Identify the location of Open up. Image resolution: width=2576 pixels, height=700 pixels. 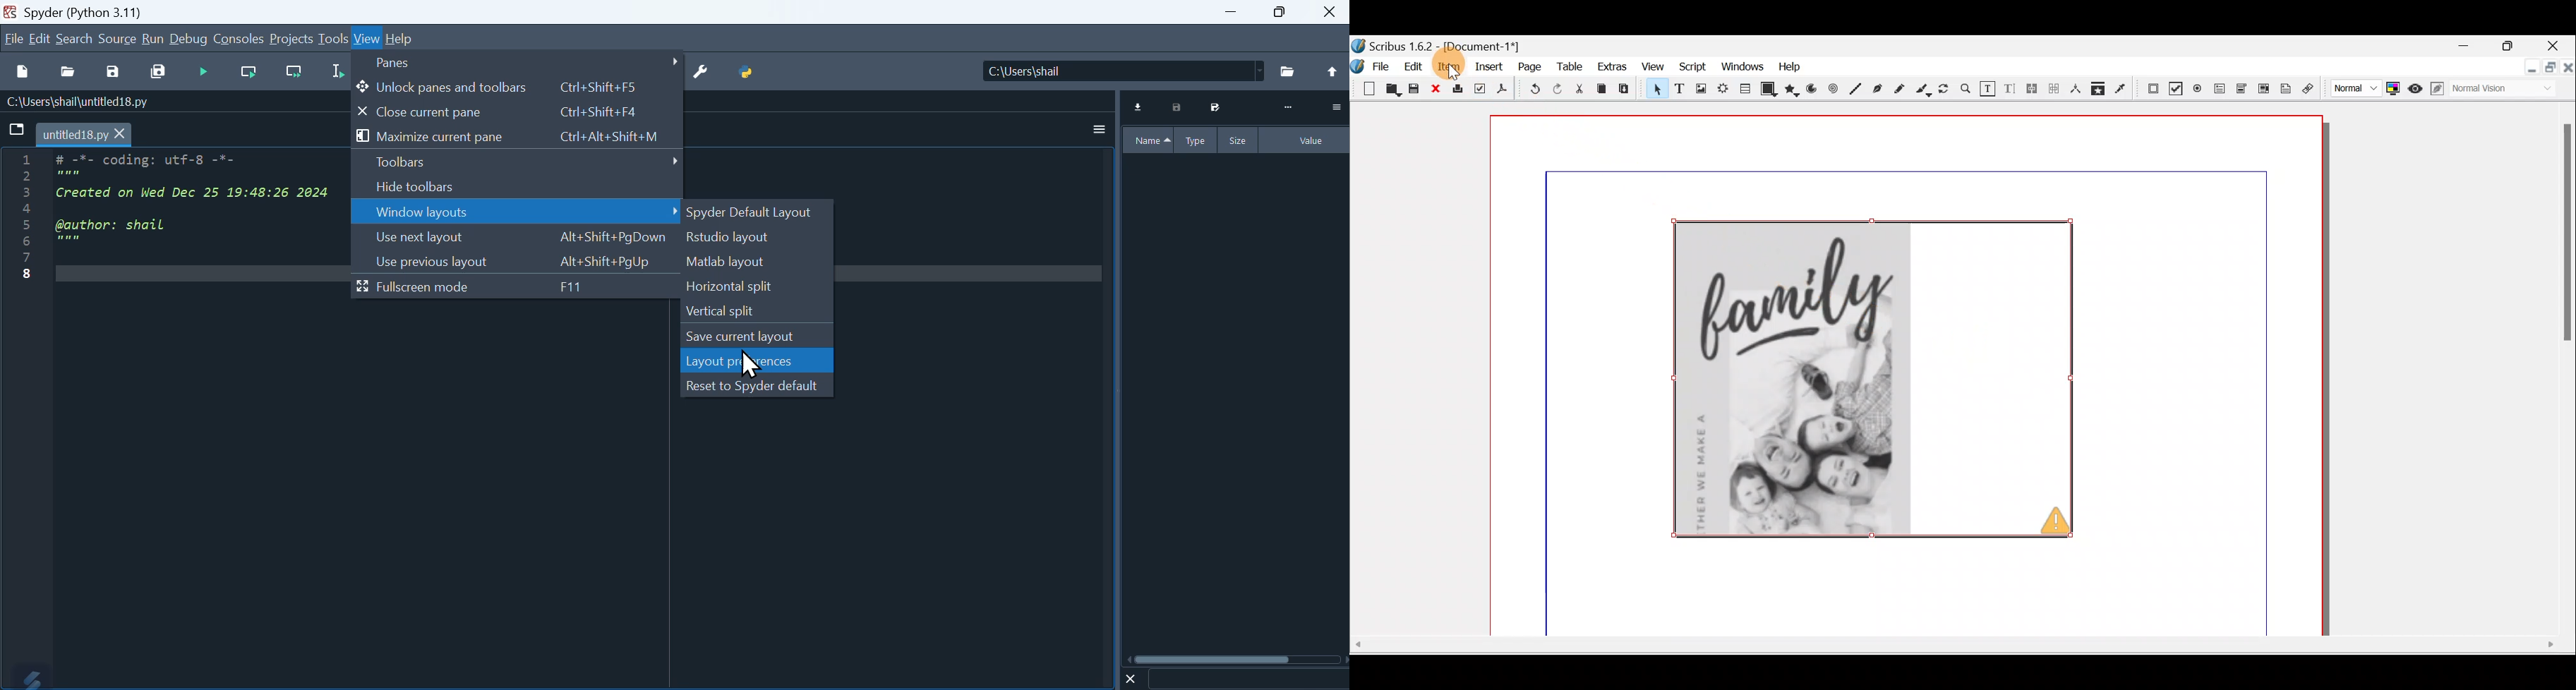
(1330, 73).